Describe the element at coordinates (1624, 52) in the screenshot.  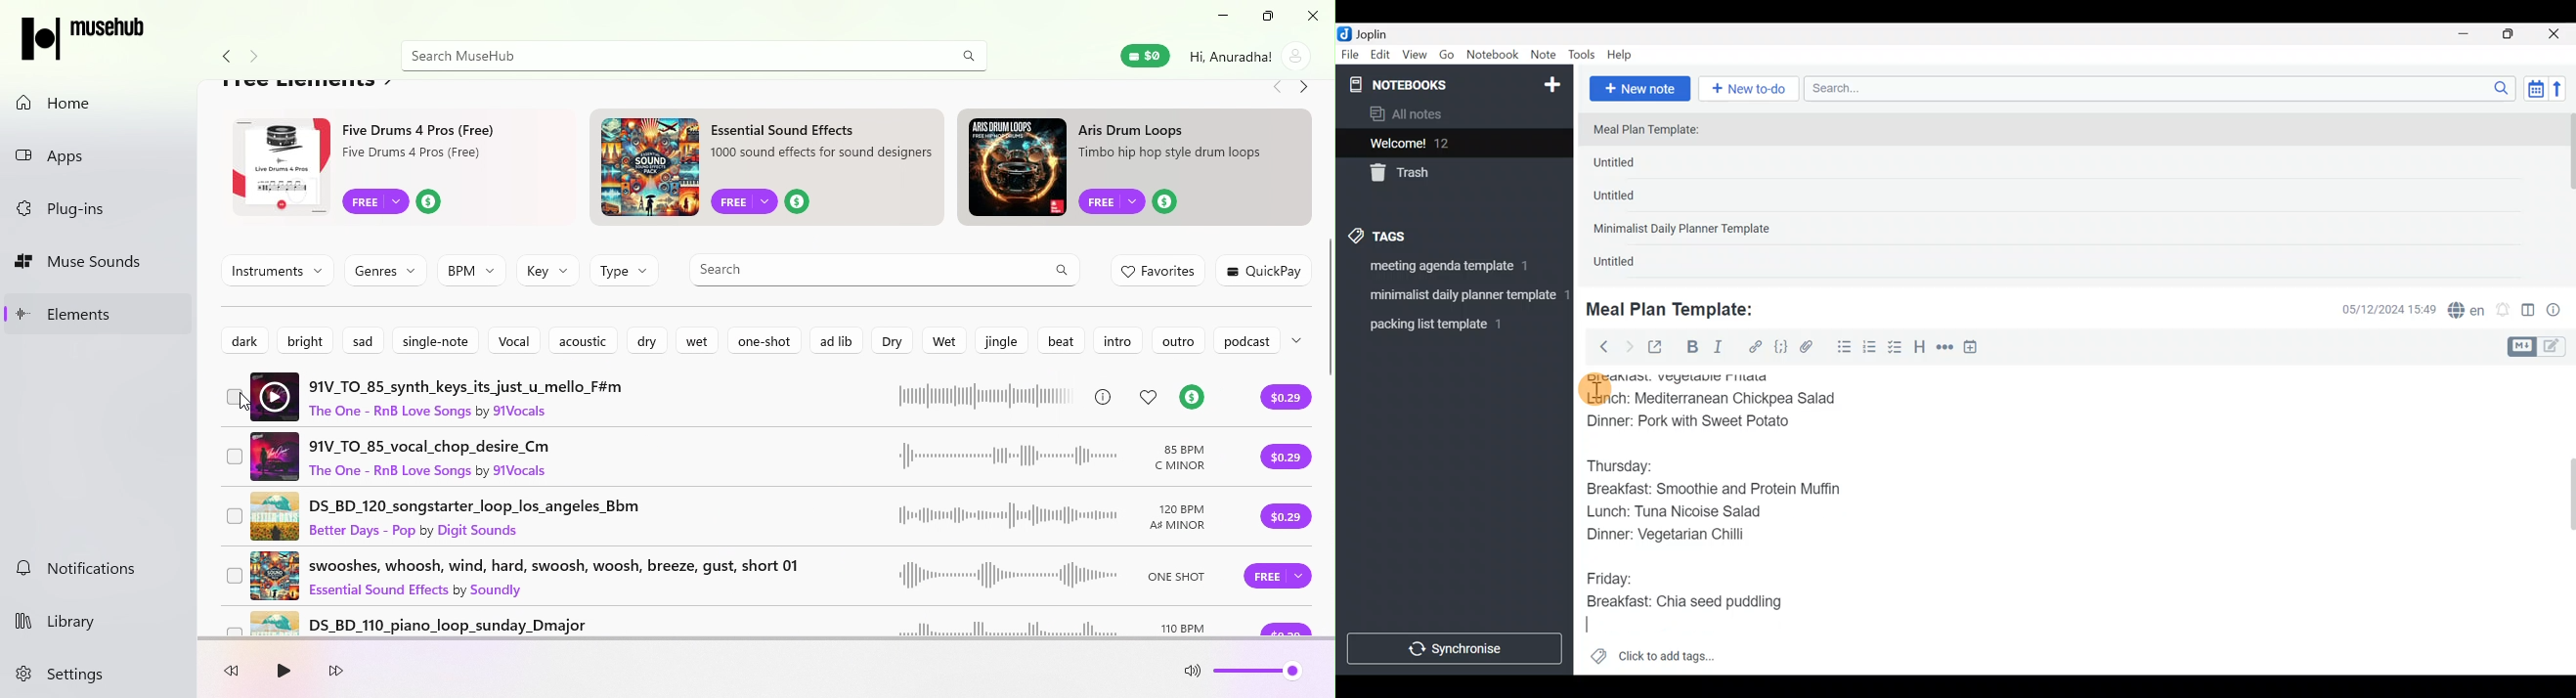
I see `Help` at that location.